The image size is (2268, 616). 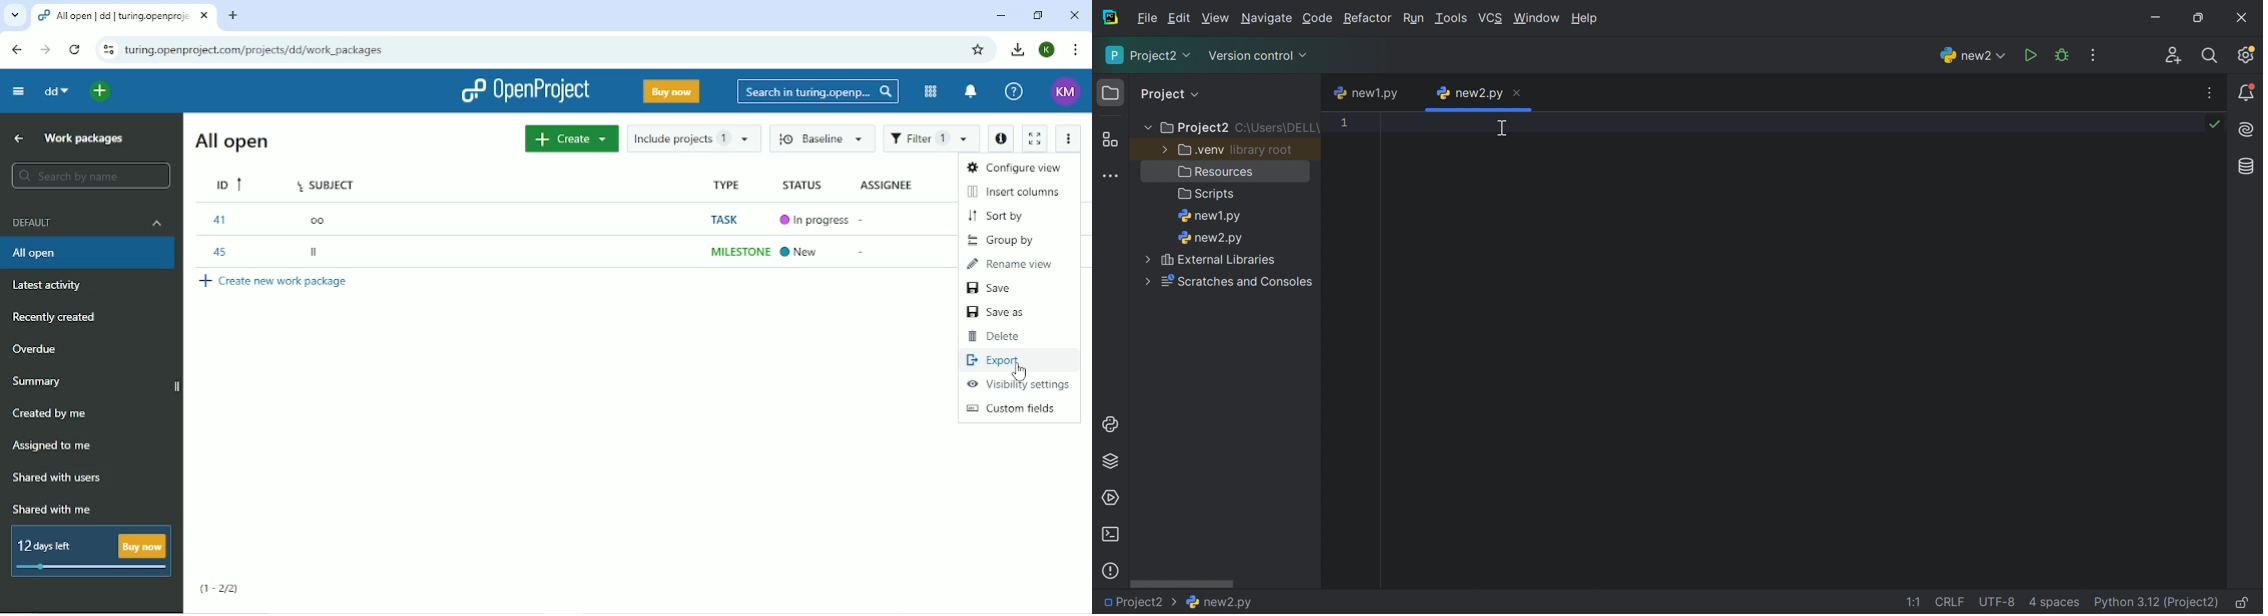 What do you see at coordinates (524, 91) in the screenshot?
I see `OpenProject` at bounding box center [524, 91].